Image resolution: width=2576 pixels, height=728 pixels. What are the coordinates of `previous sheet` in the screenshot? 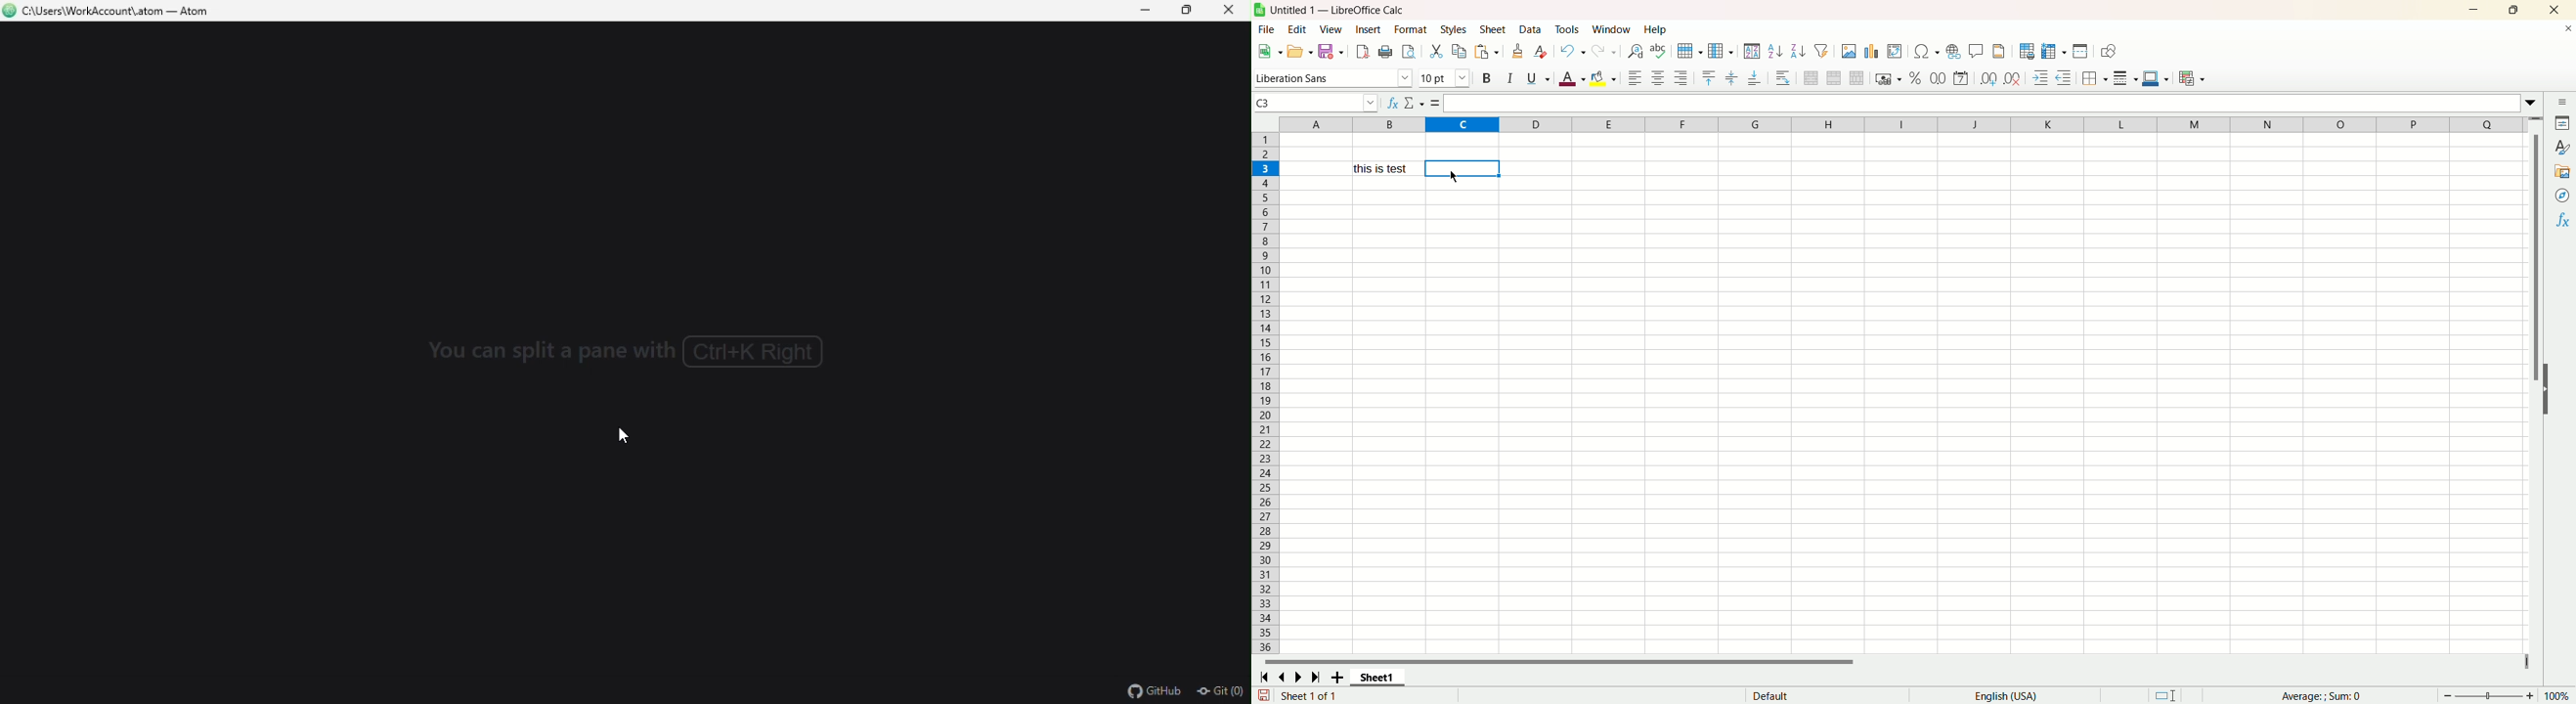 It's located at (1284, 678).